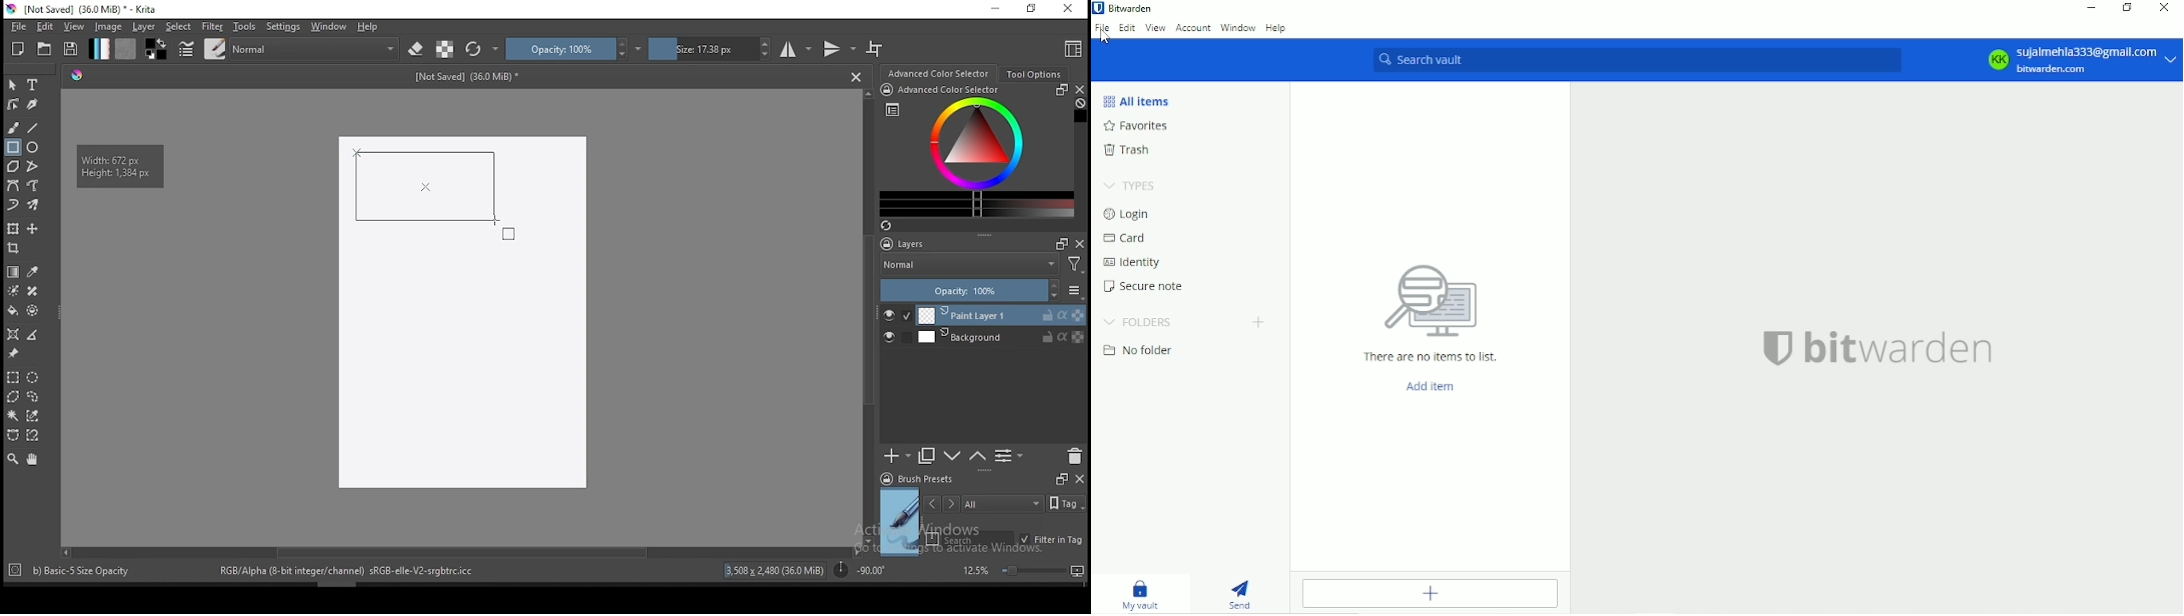 The height and width of the screenshot is (616, 2184). Describe the element at coordinates (928, 455) in the screenshot. I see `duplicate layer` at that location.